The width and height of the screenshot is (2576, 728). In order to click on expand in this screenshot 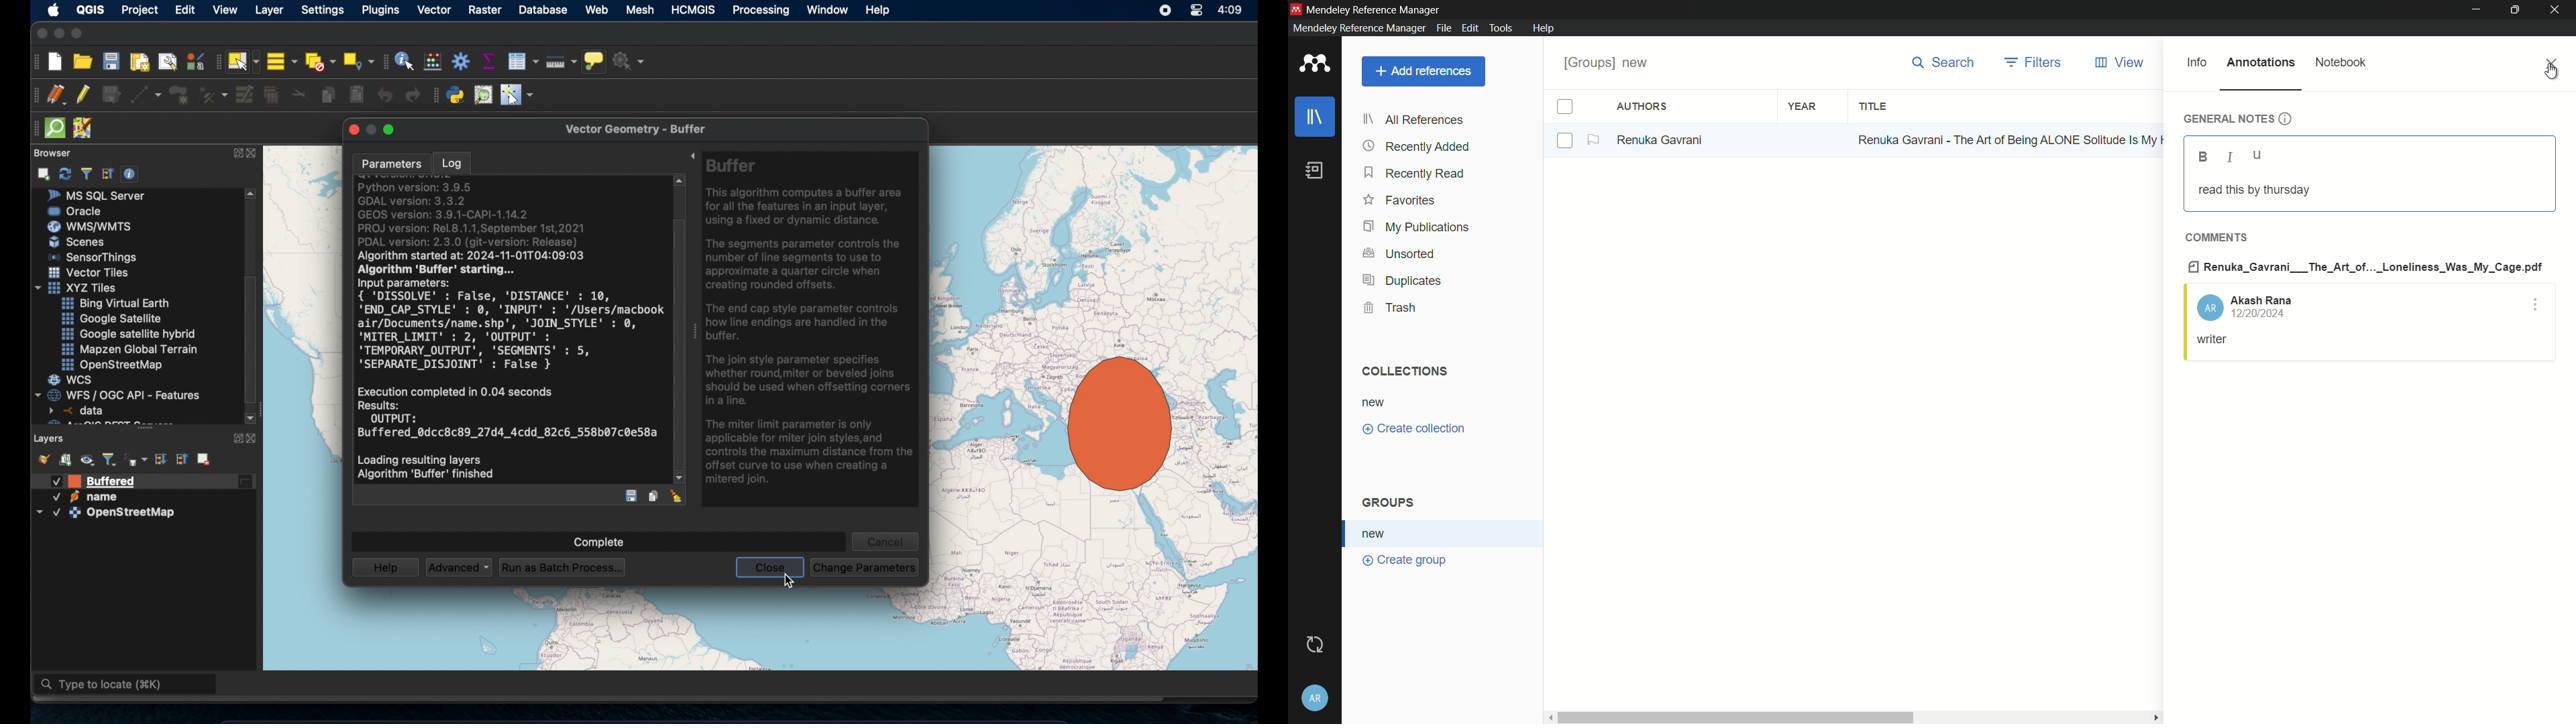, I will do `click(235, 436)`.